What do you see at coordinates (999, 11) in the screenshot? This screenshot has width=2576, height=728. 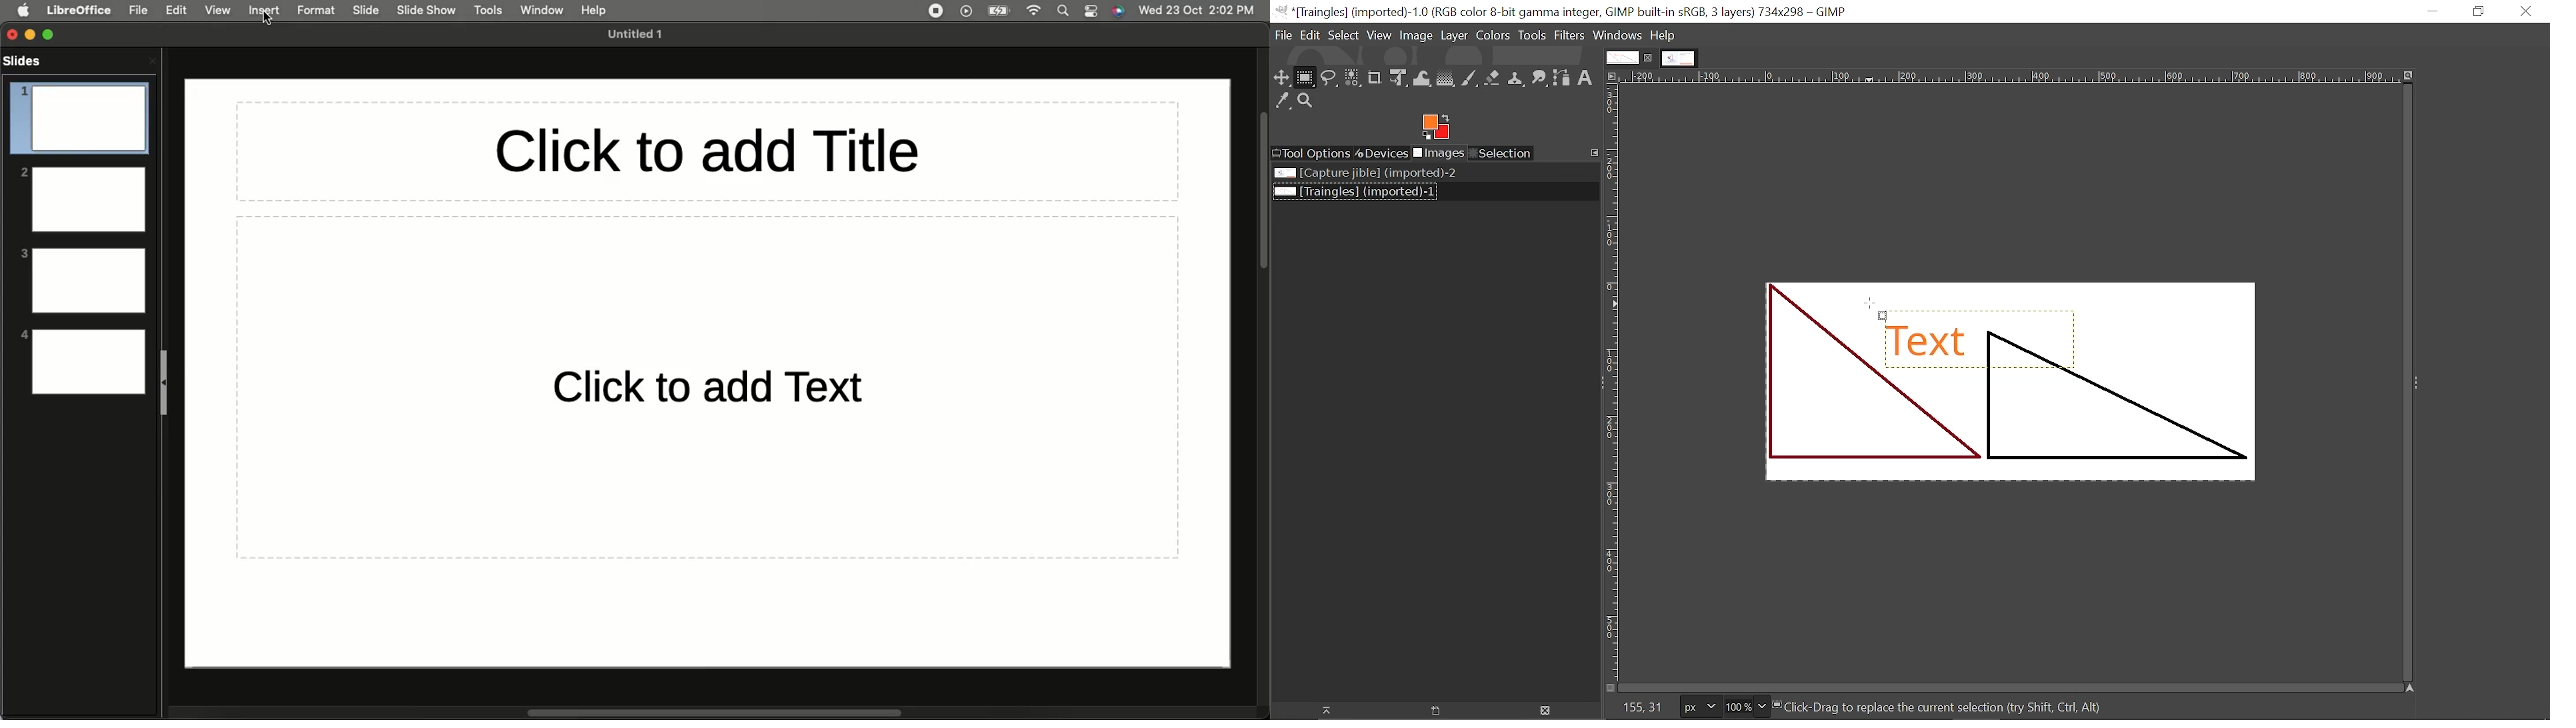 I see `Charge` at bounding box center [999, 11].